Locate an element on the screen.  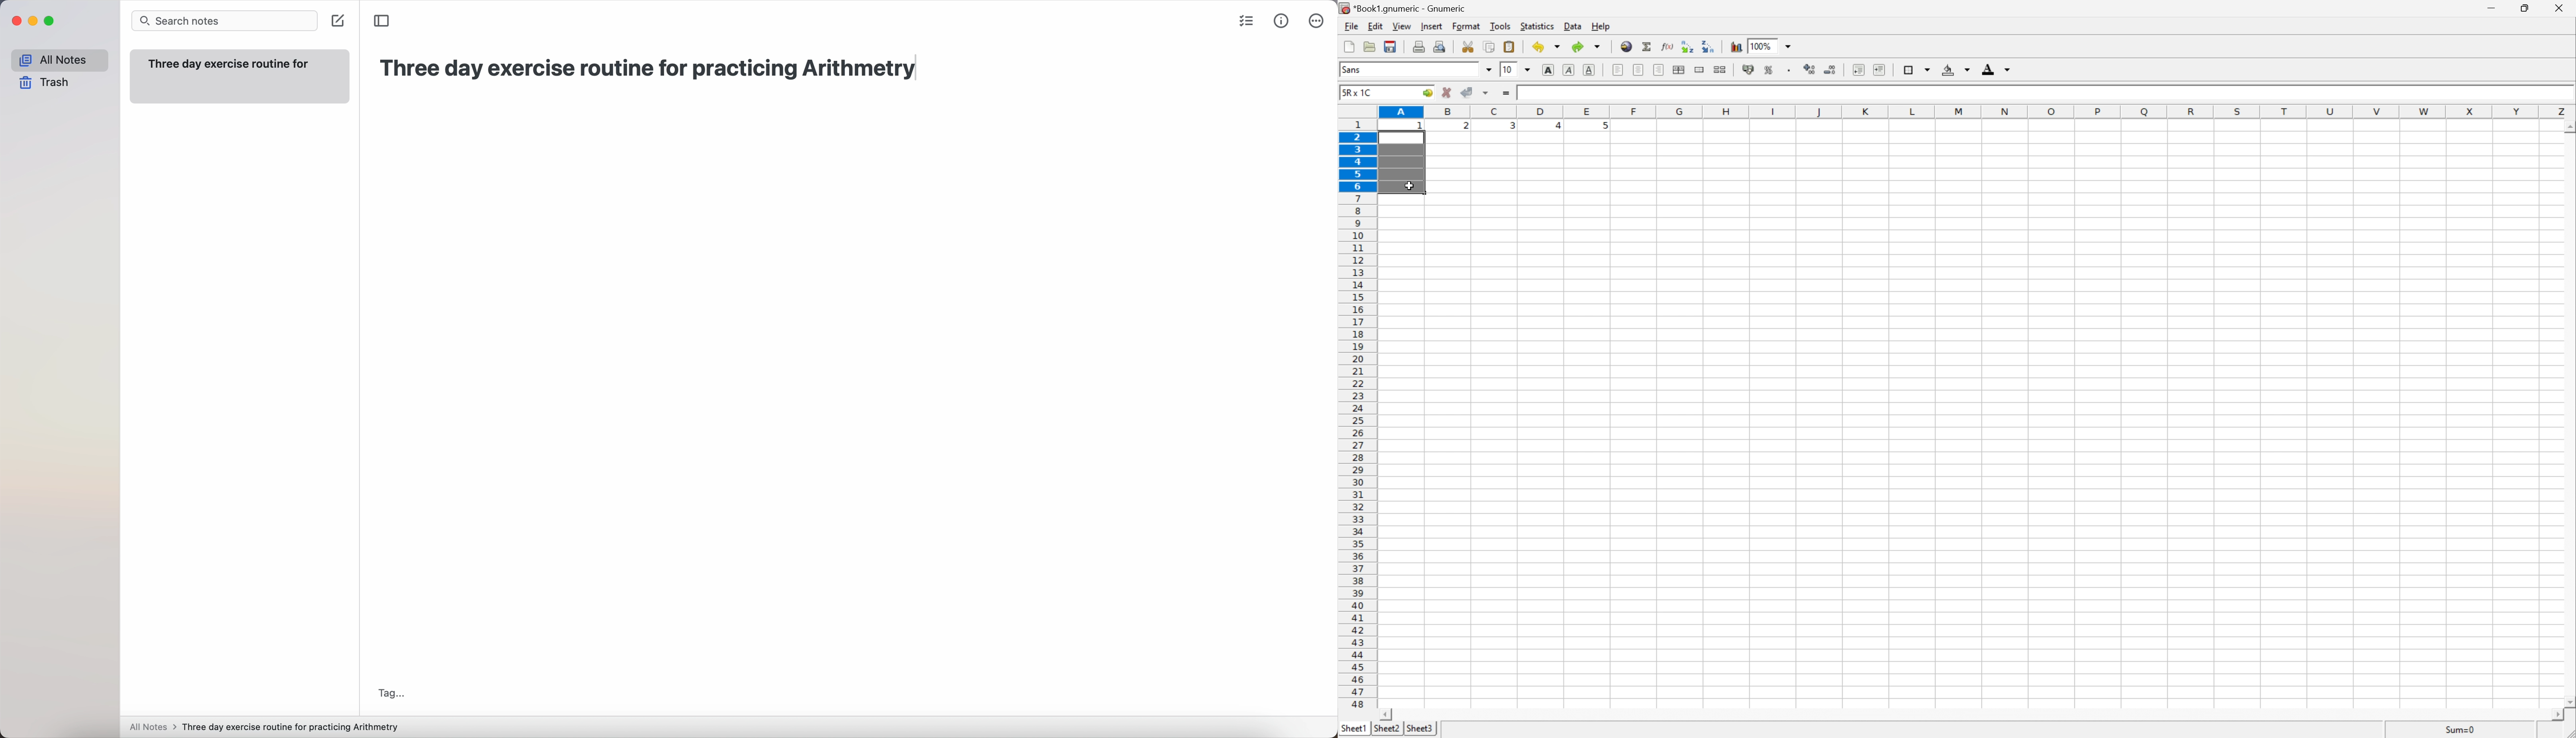
search bar is located at coordinates (223, 20).